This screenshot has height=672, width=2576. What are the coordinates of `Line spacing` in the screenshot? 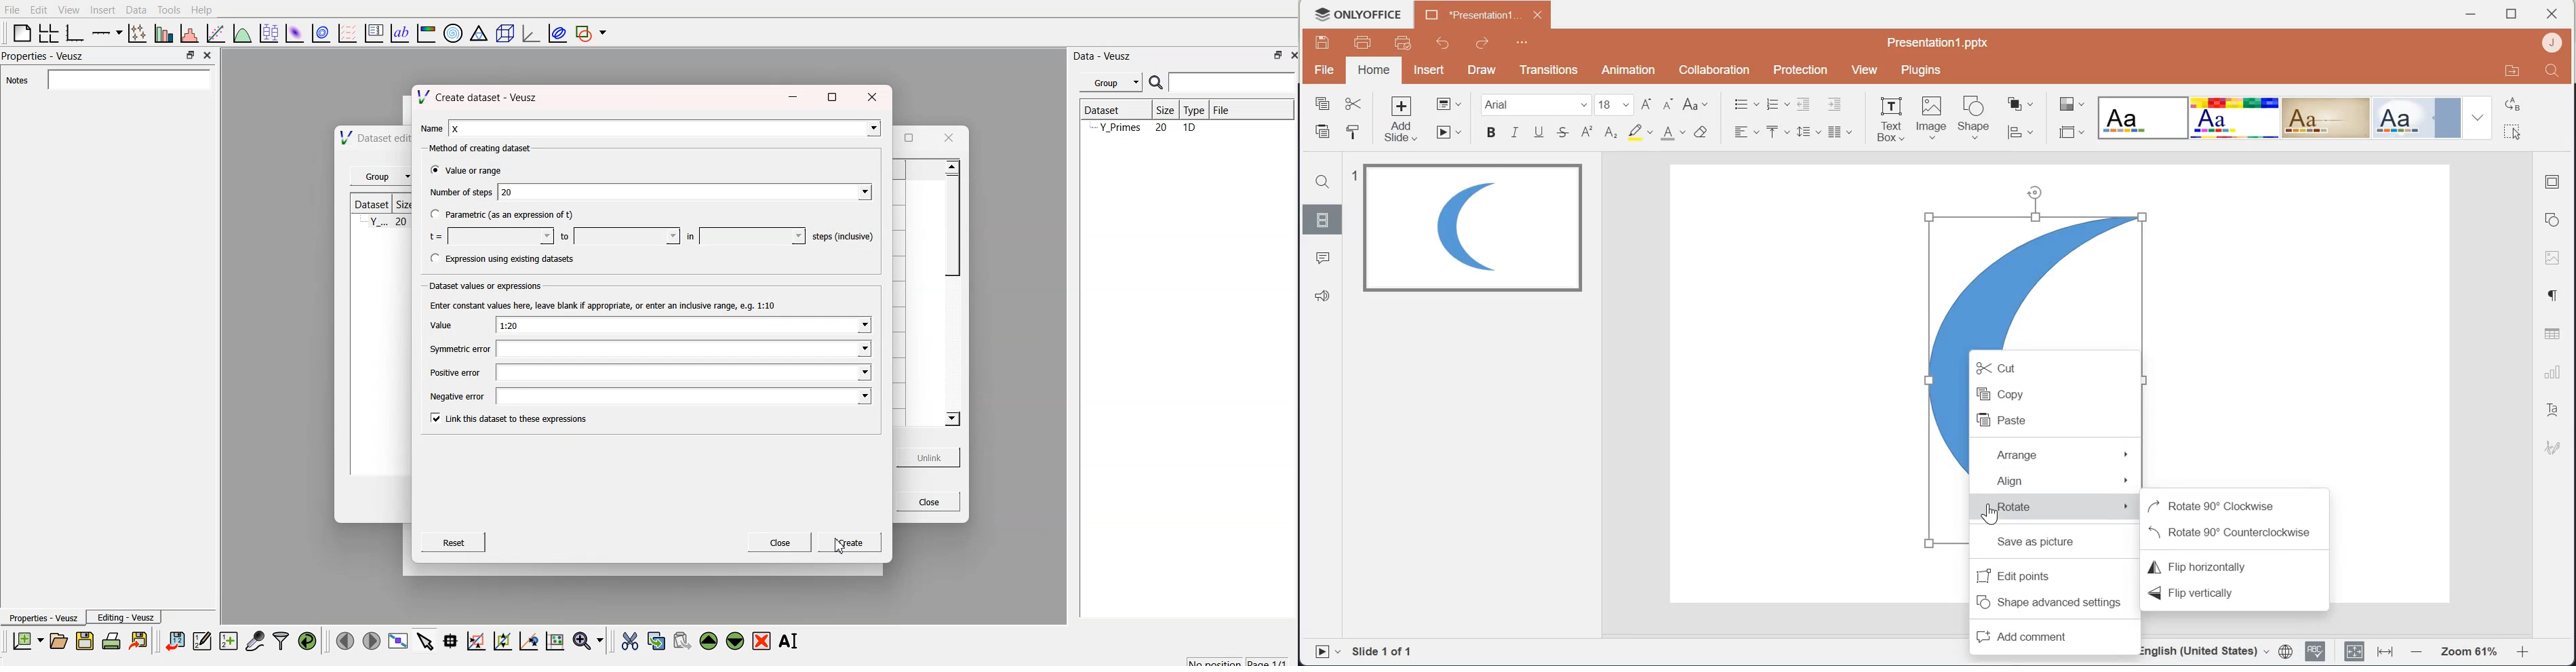 It's located at (1809, 133).